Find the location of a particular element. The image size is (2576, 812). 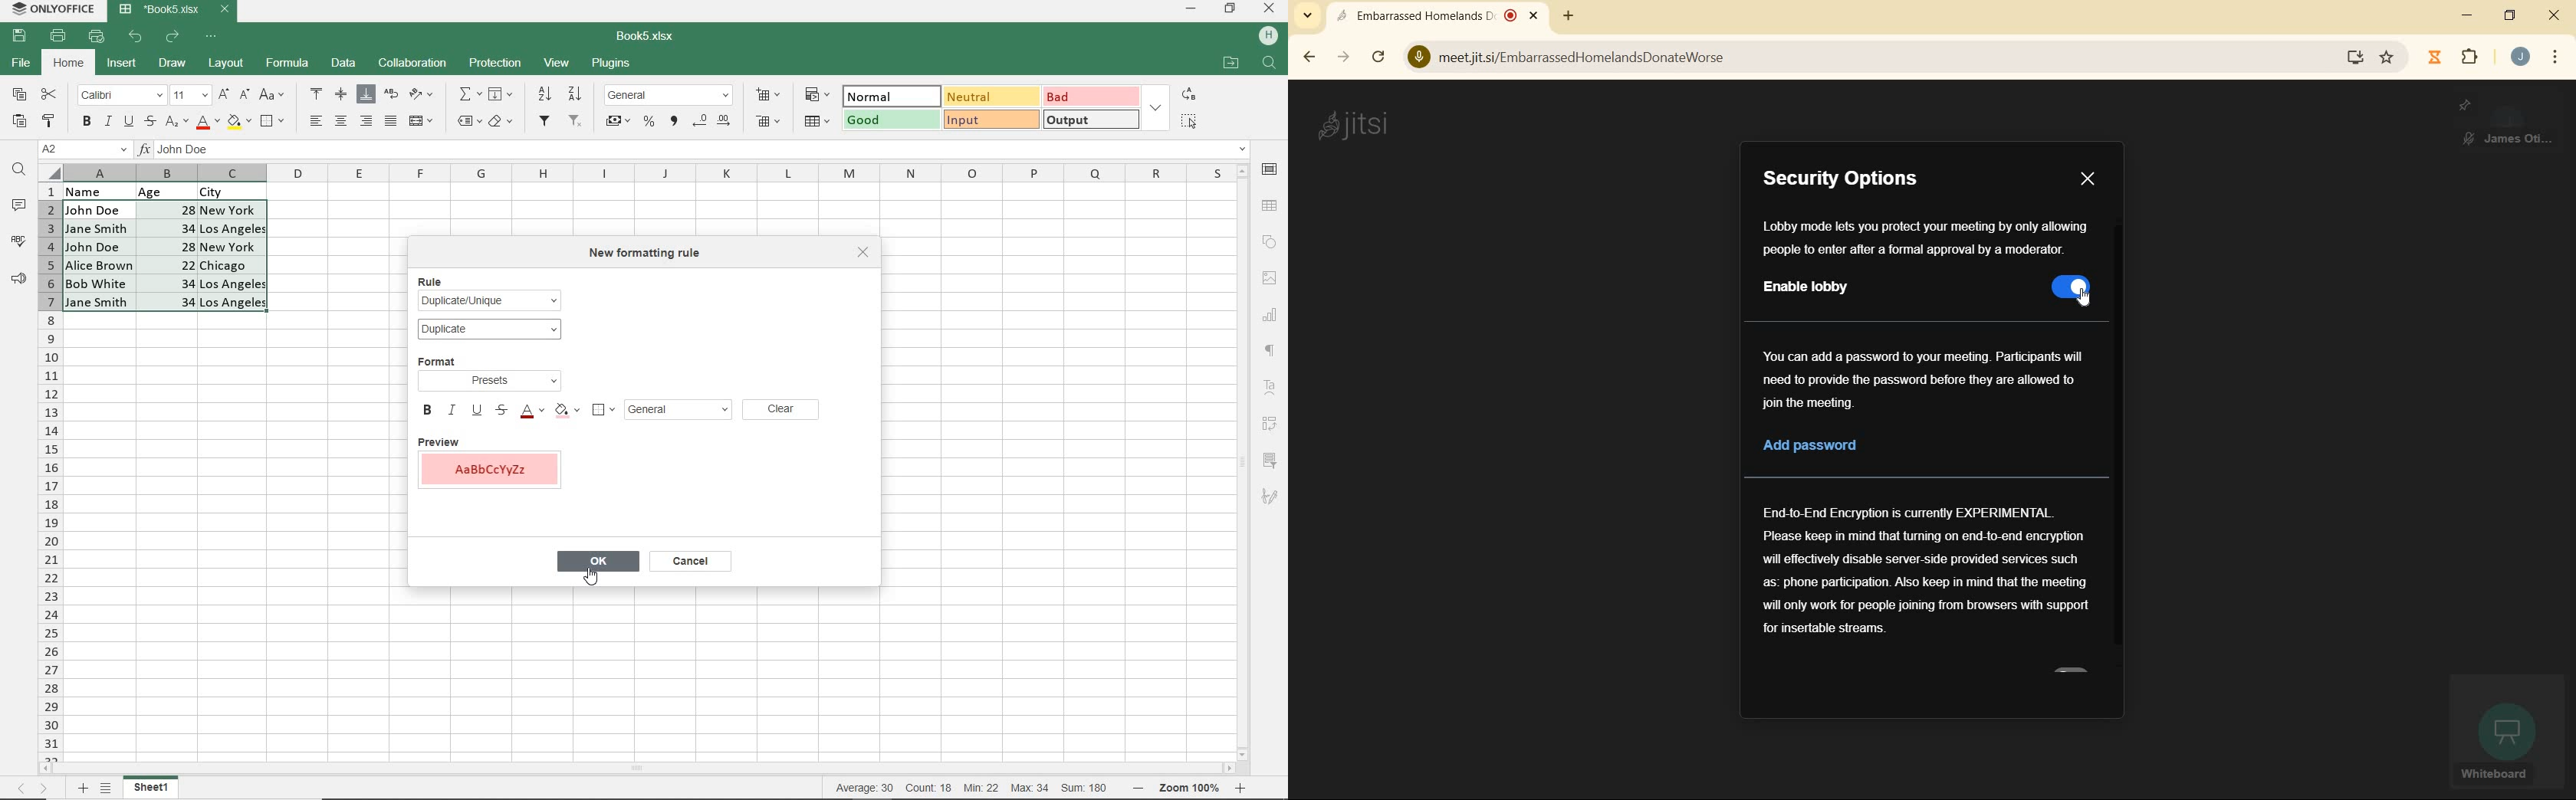

install is located at coordinates (2356, 57).